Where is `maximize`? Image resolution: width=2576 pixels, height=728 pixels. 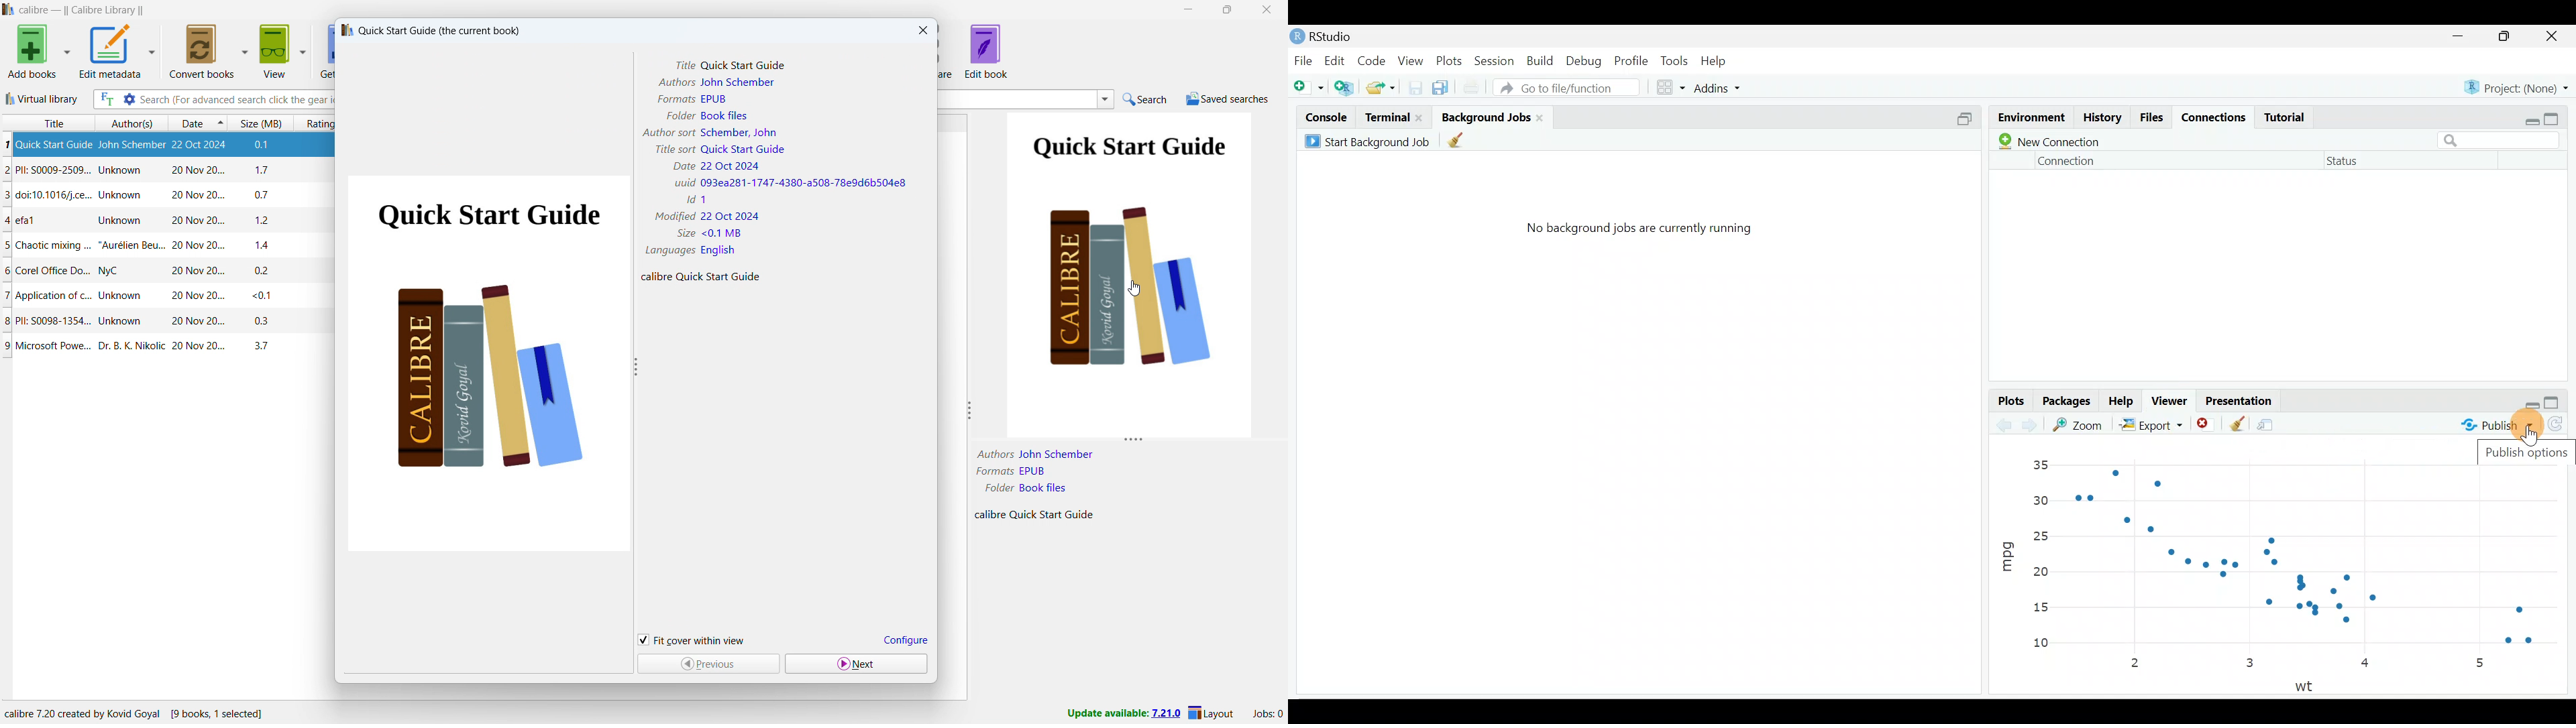
maximize is located at coordinates (1230, 9).